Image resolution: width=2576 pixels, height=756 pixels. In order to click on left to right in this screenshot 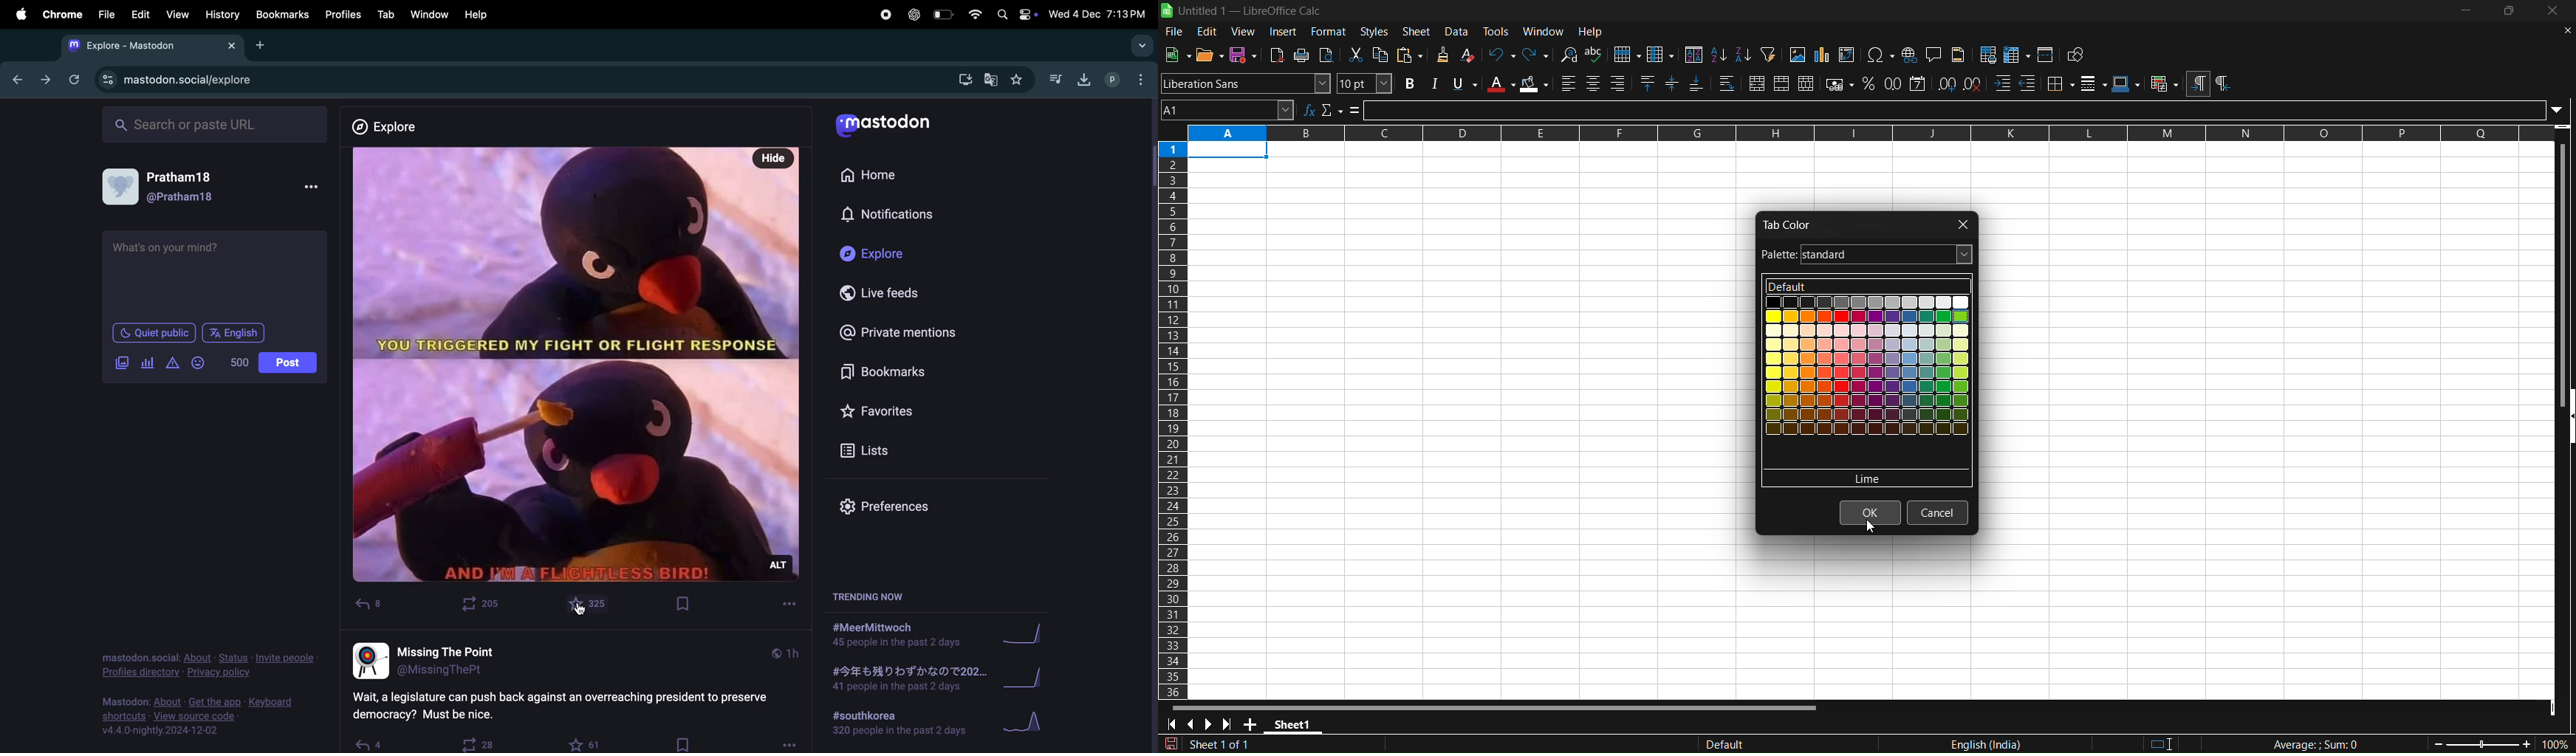, I will do `click(2197, 84)`.